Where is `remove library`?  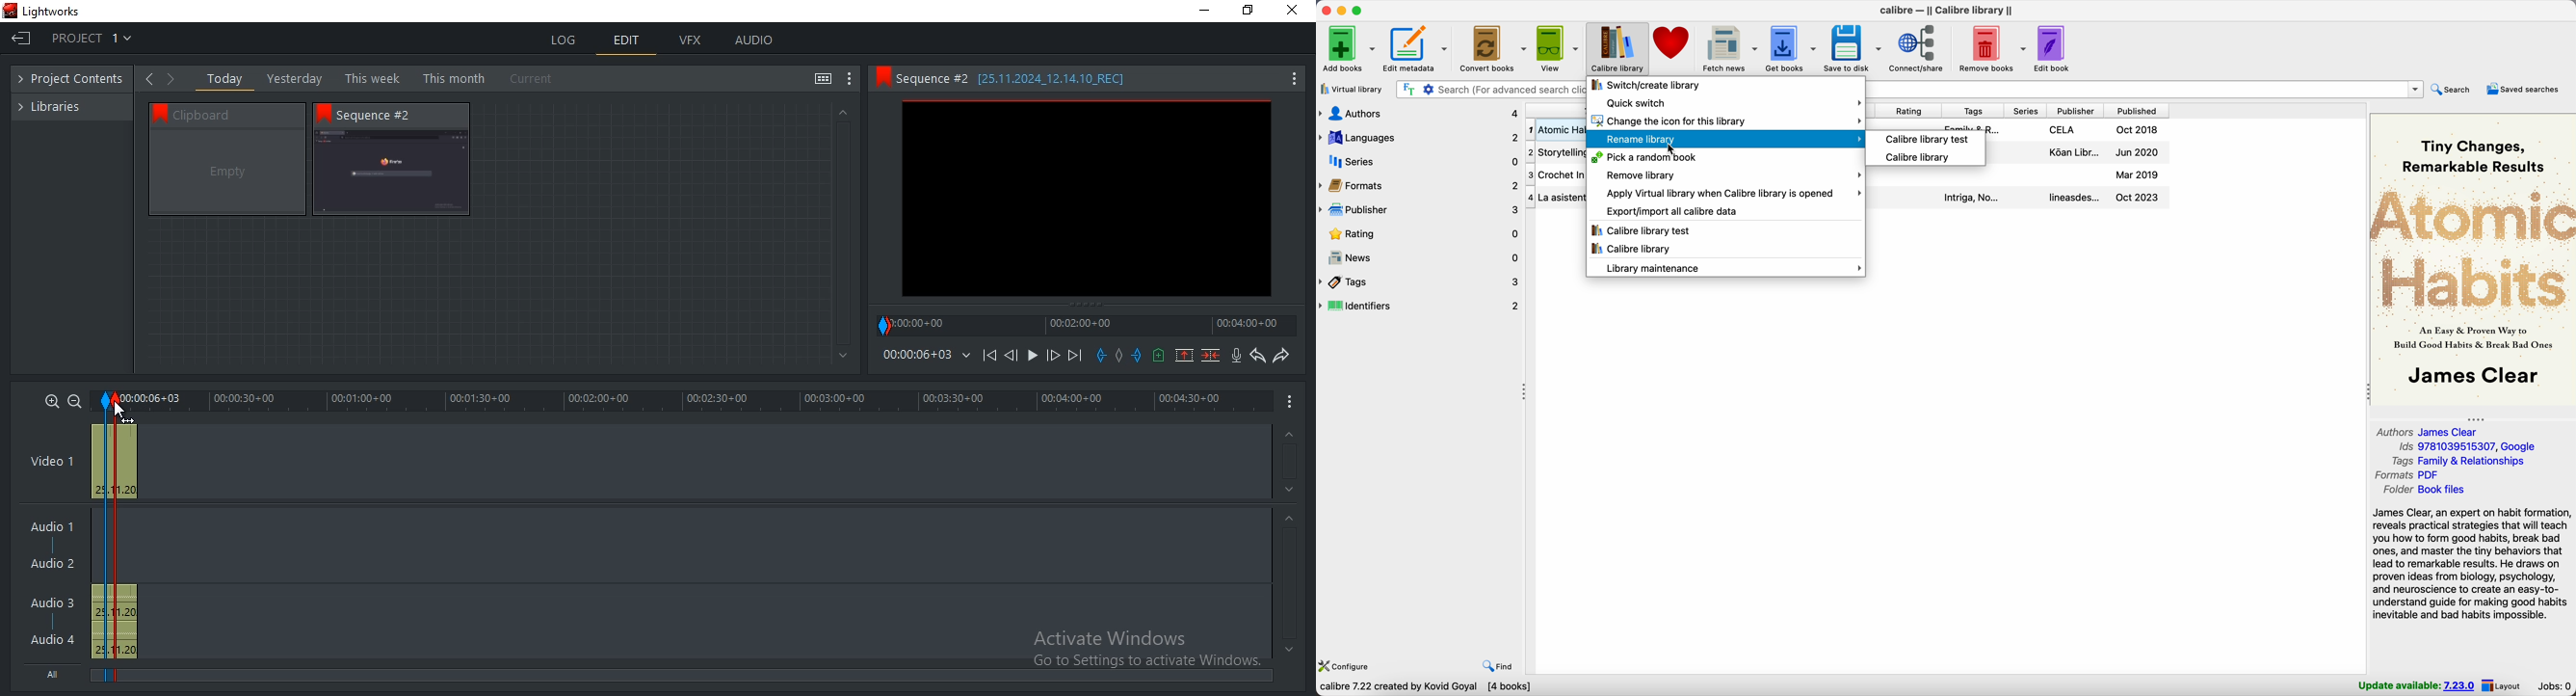
remove library is located at coordinates (1731, 175).